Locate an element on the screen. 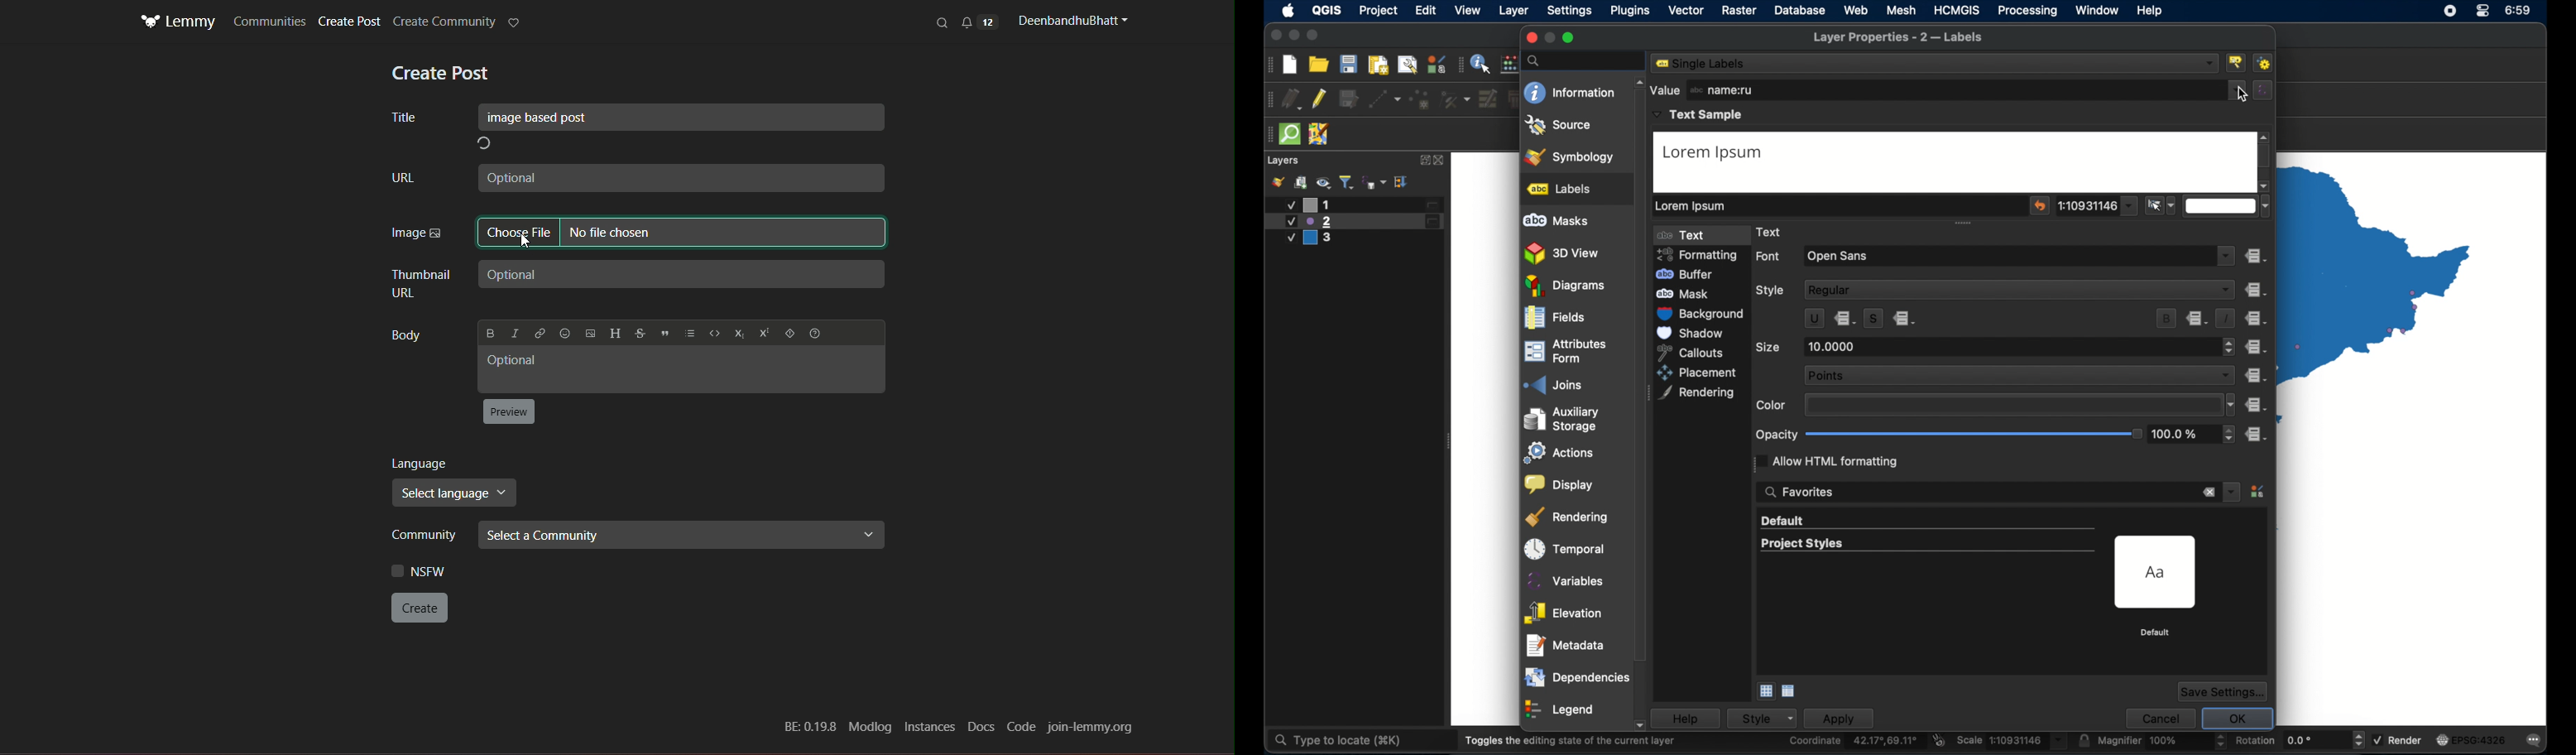 The width and height of the screenshot is (2576, 756). project is located at coordinates (1377, 10).